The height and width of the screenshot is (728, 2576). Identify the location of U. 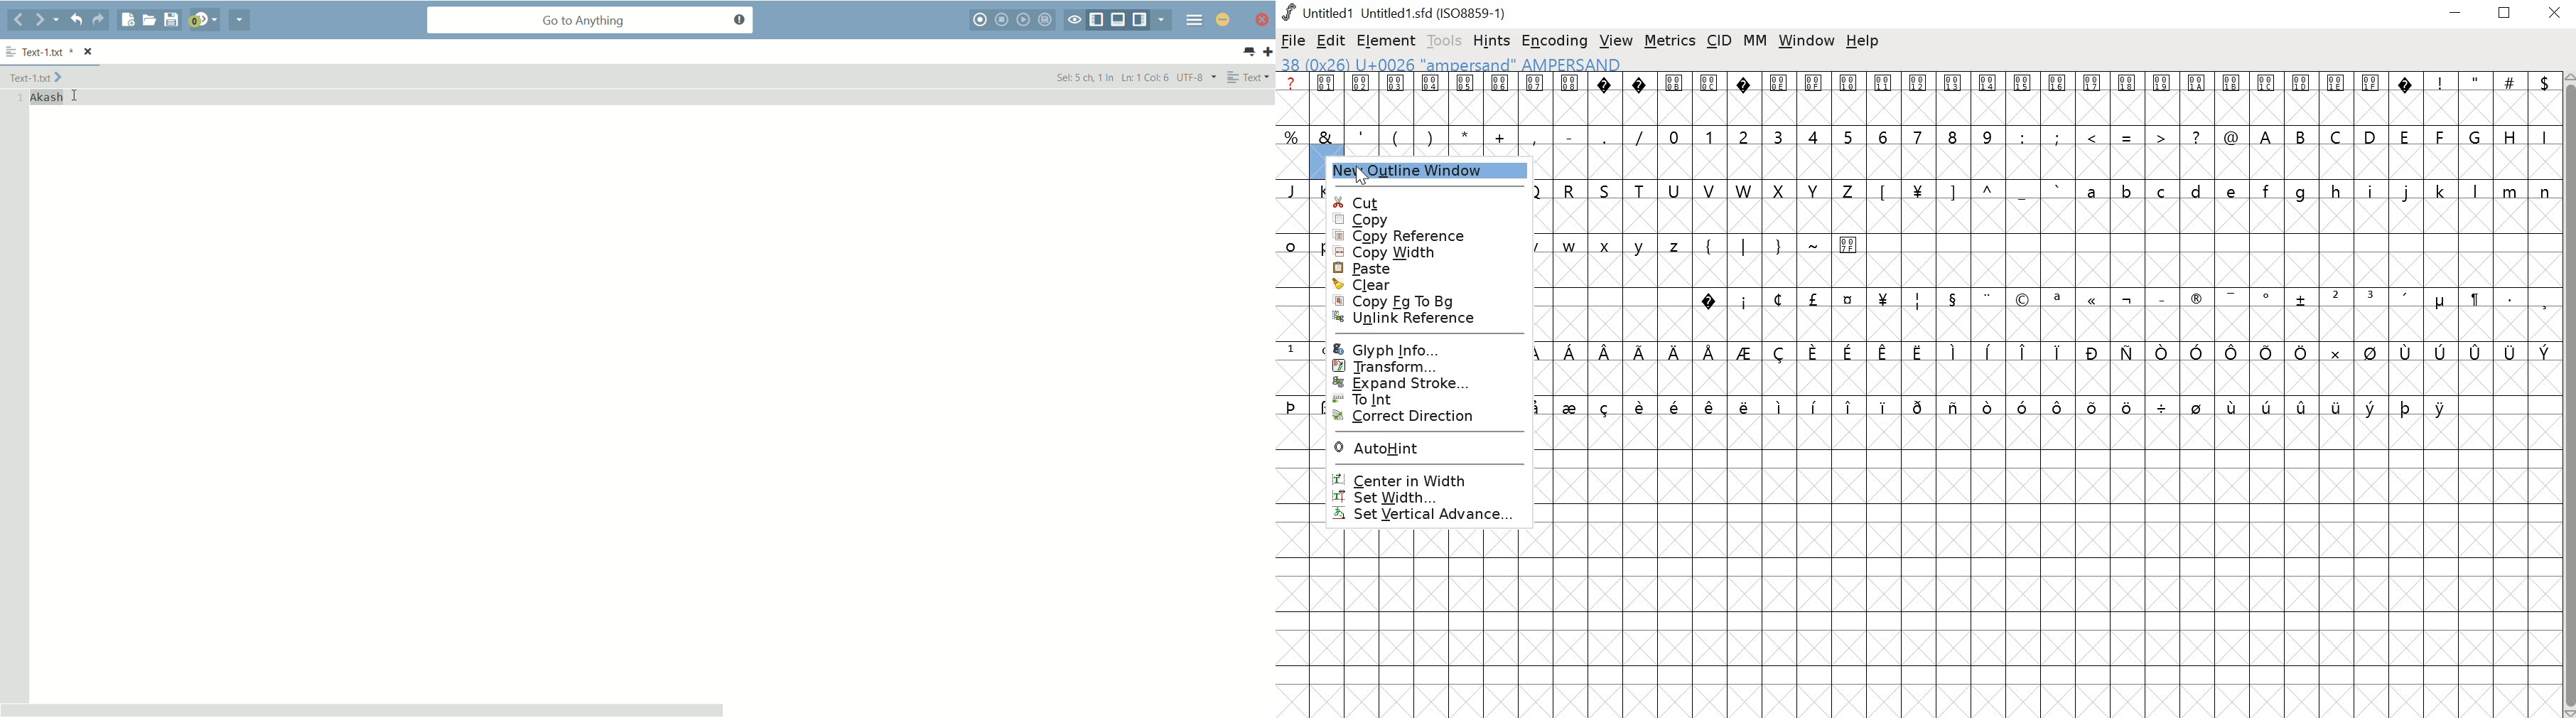
(1675, 190).